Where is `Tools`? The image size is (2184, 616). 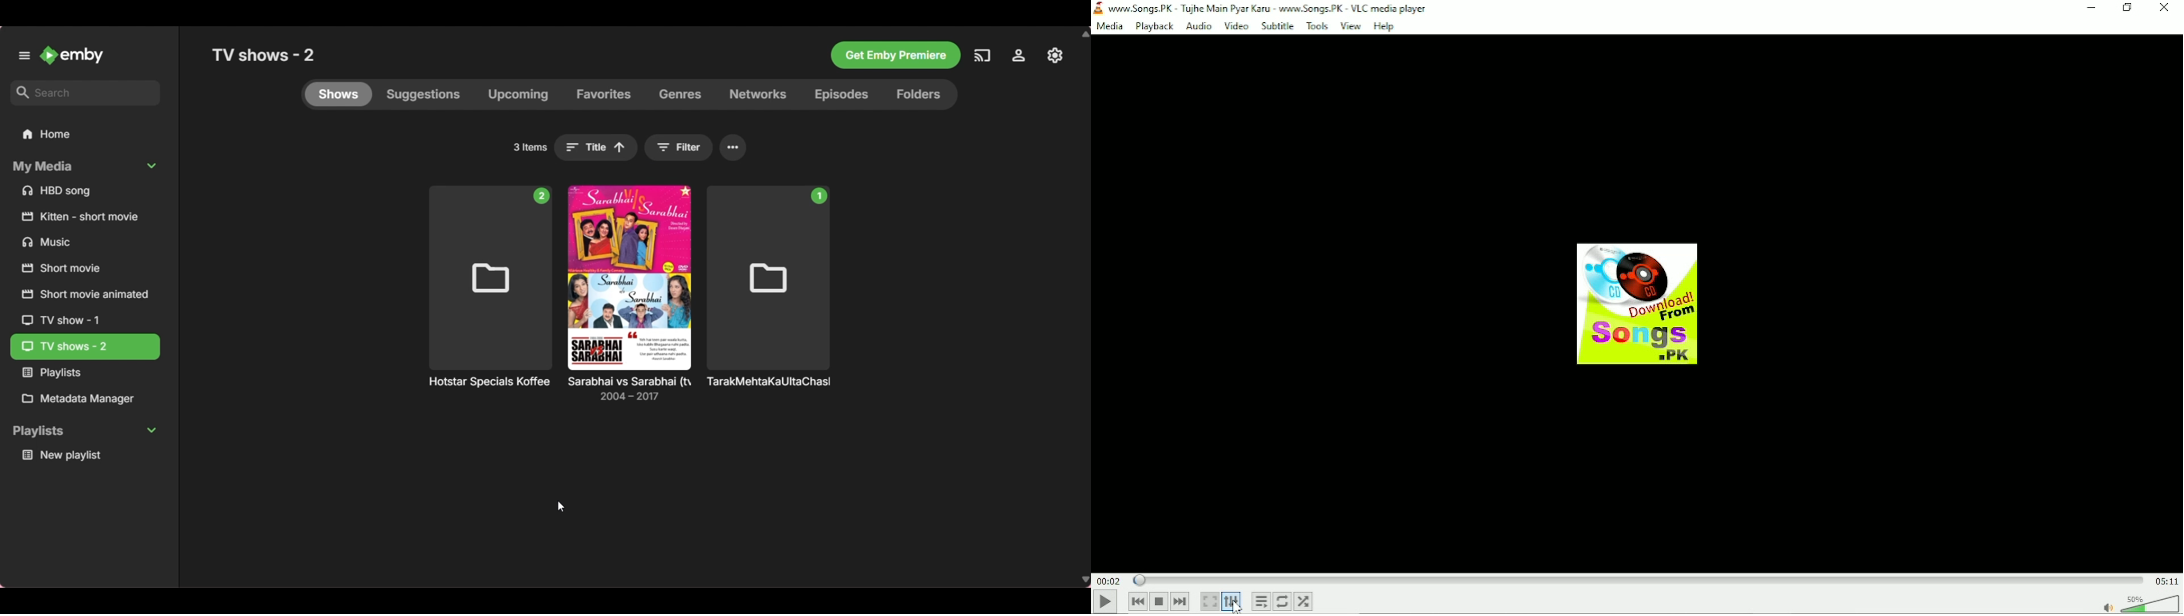 Tools is located at coordinates (1316, 27).